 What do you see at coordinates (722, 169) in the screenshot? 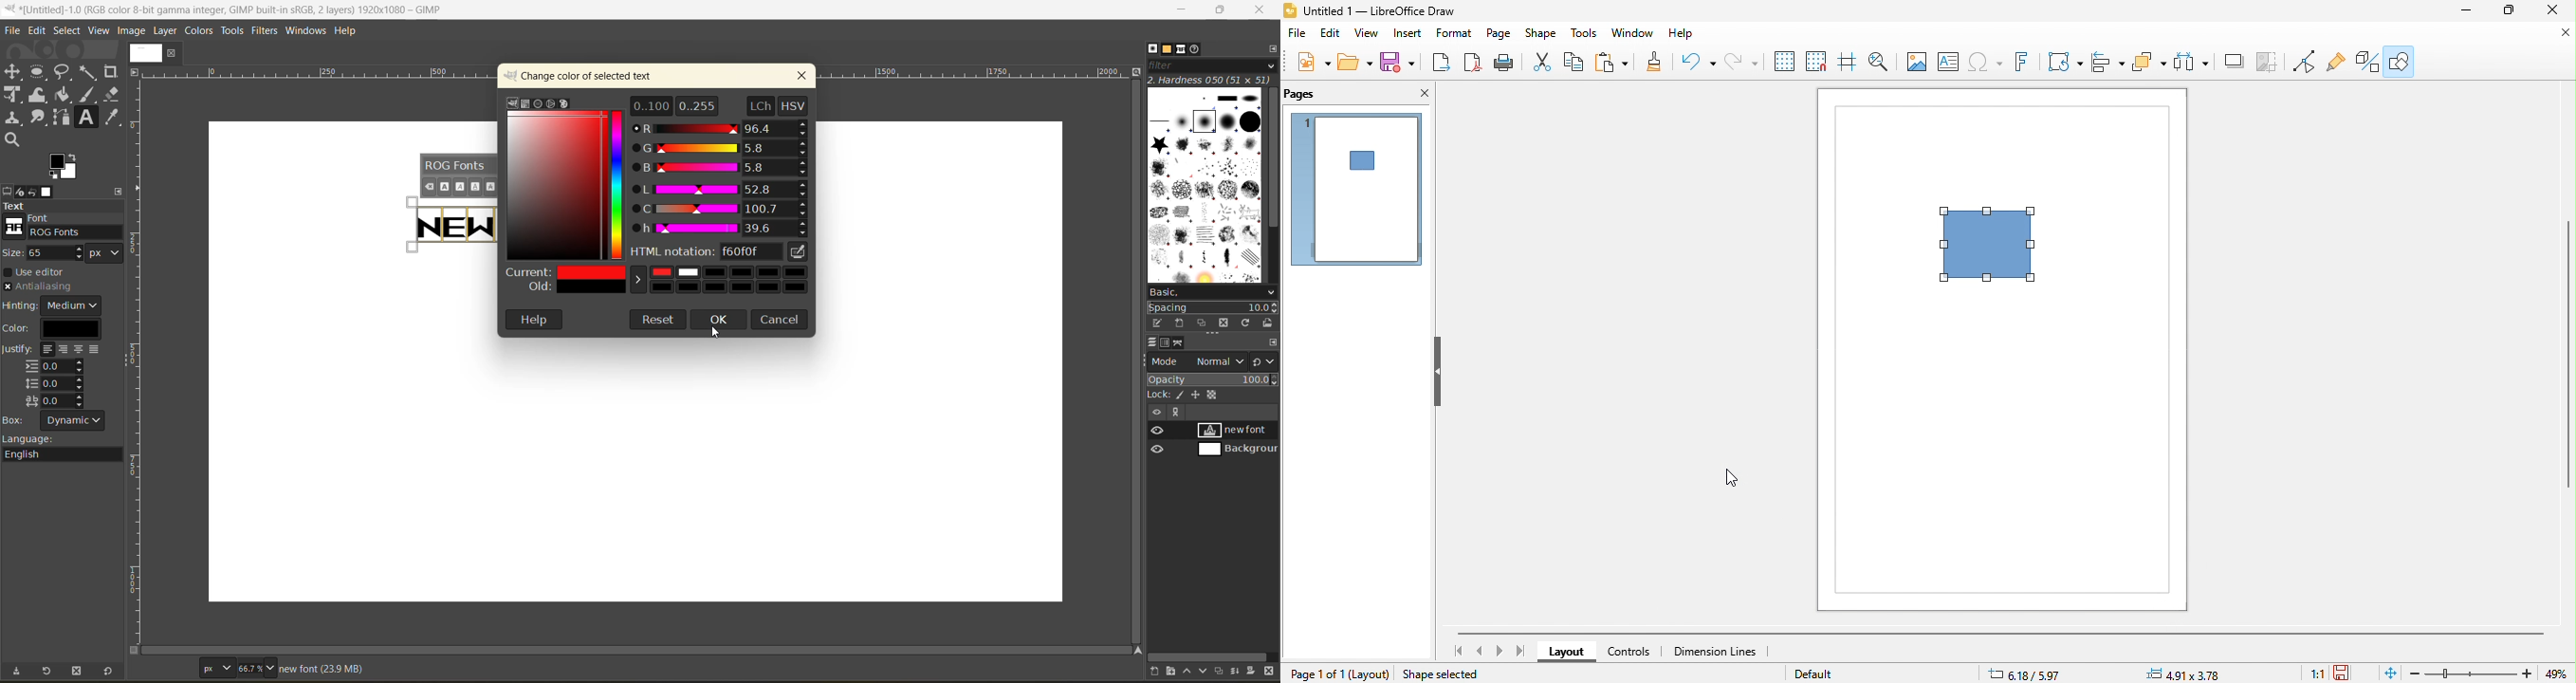
I see `changed color scales` at bounding box center [722, 169].